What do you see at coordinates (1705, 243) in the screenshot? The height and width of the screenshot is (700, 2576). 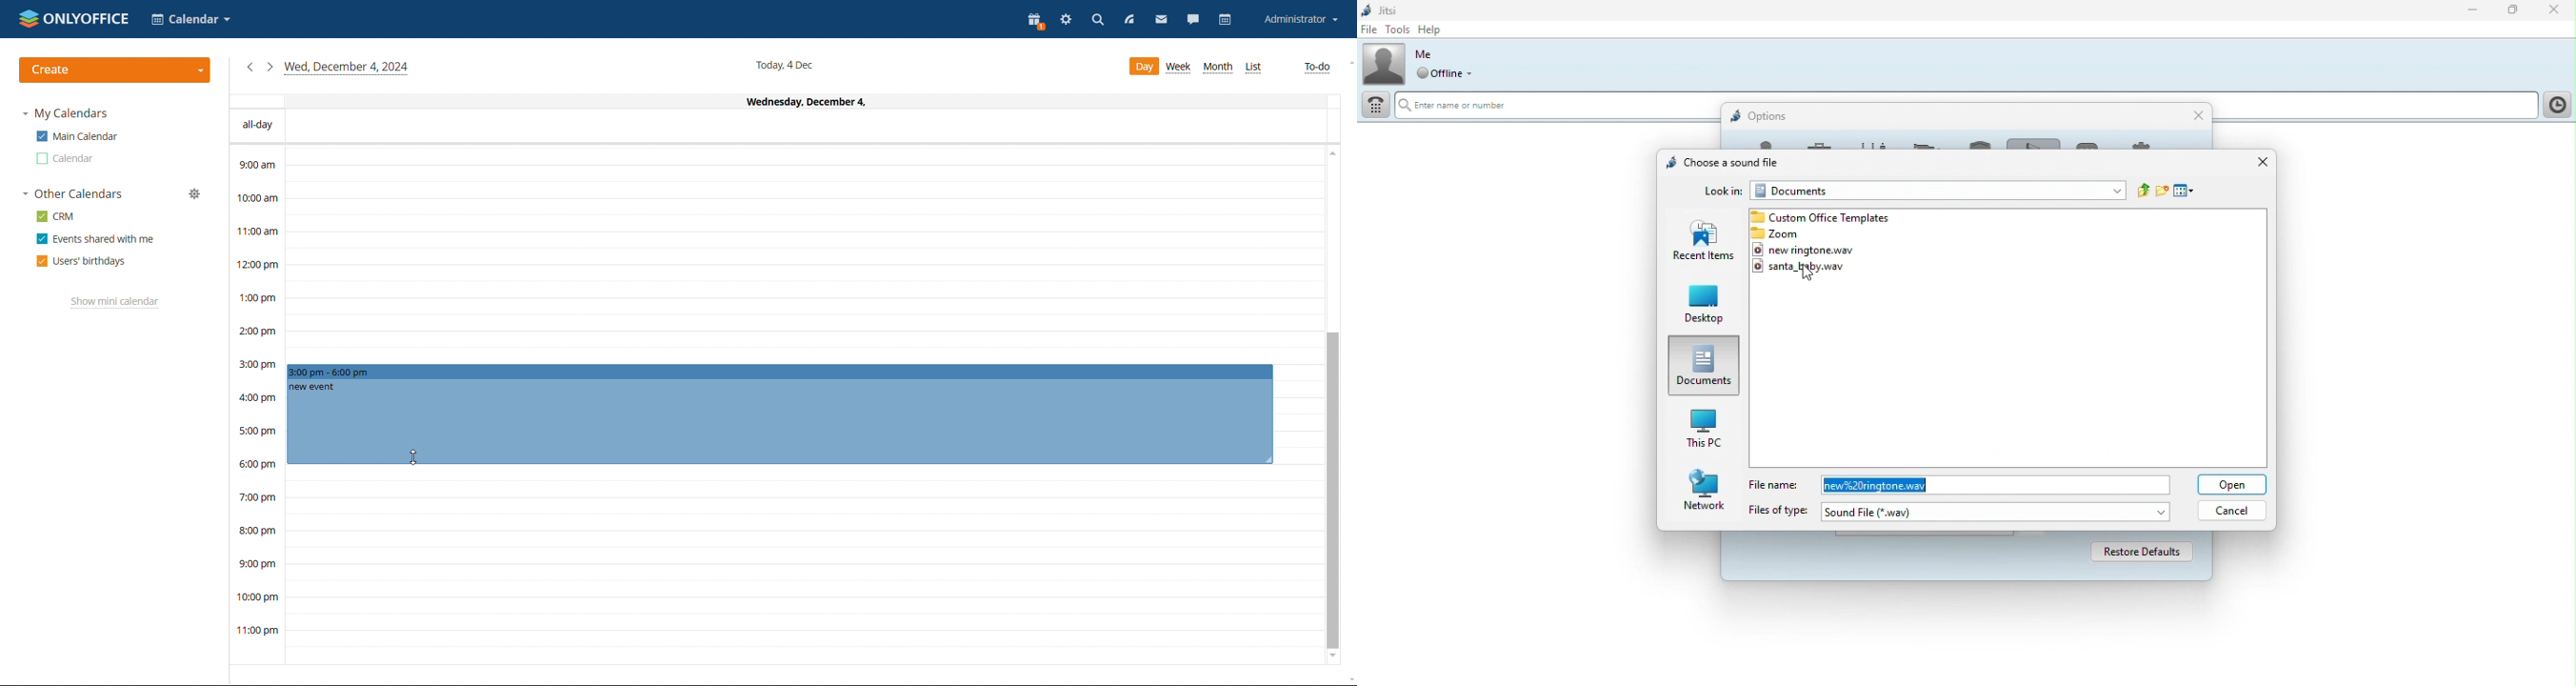 I see `Recent items` at bounding box center [1705, 243].